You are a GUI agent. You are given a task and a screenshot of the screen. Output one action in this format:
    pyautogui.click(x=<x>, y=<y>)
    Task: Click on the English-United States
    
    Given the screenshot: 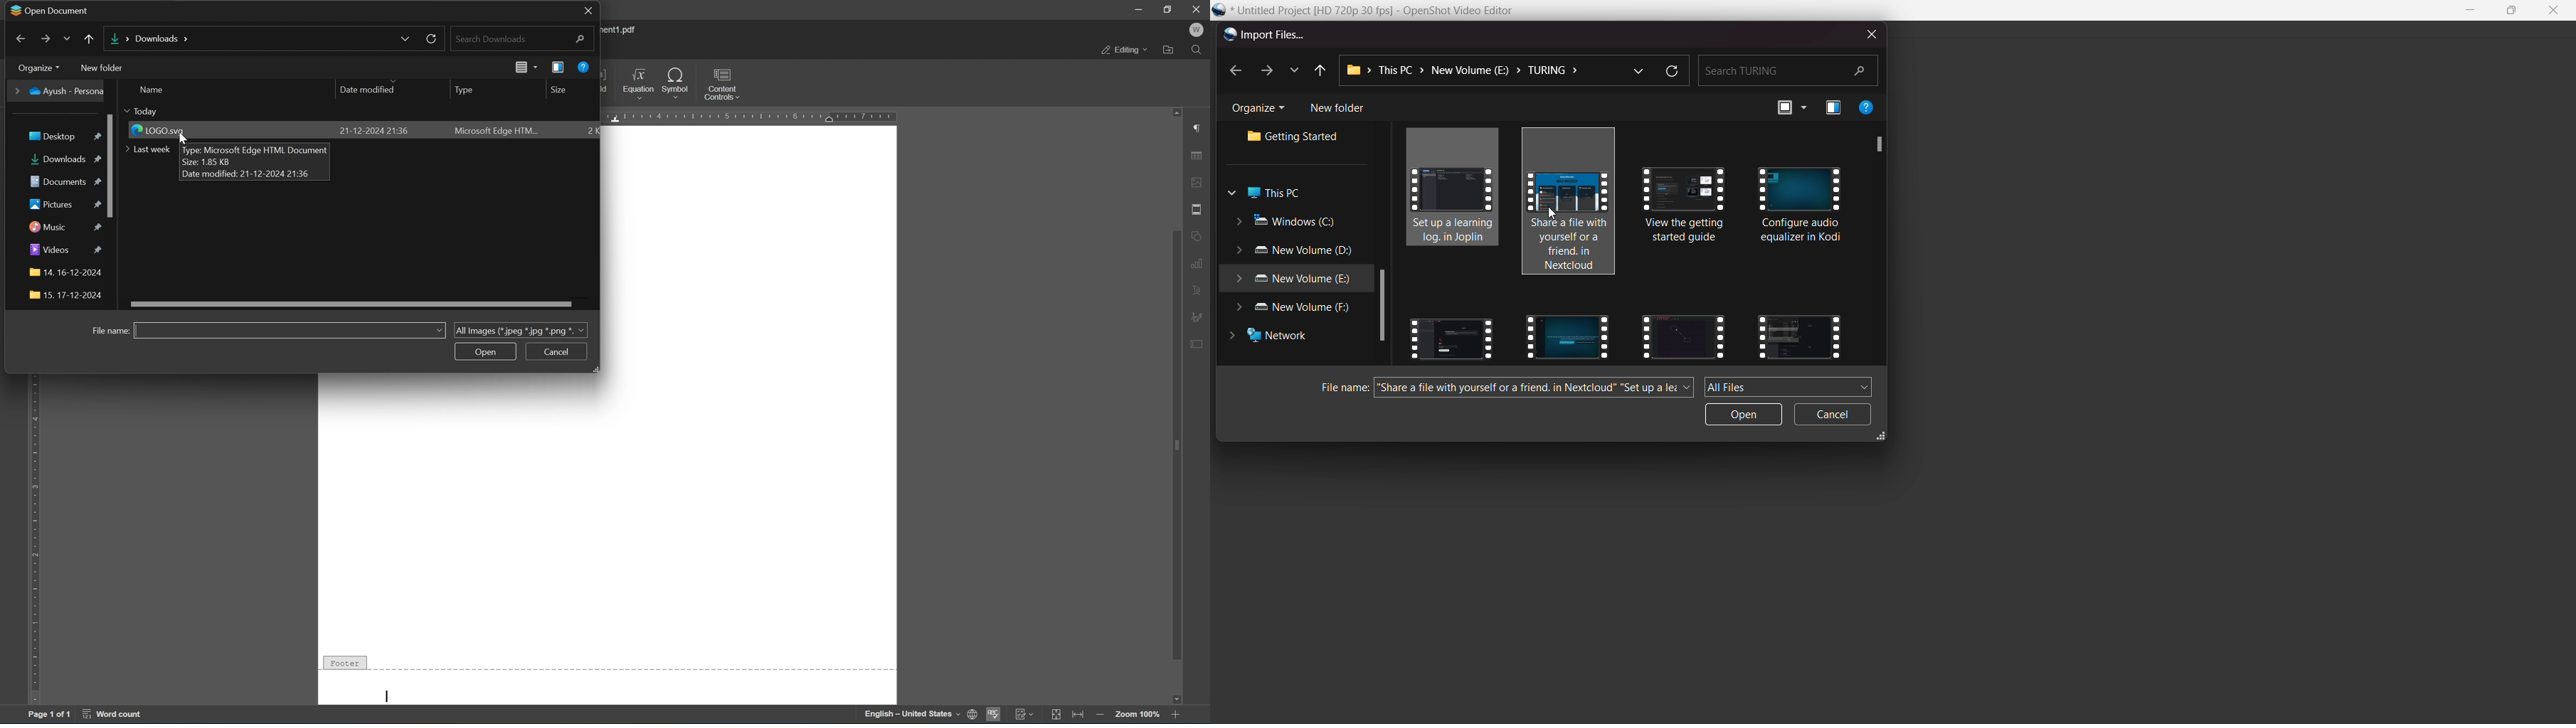 What is the action you would take?
    pyautogui.click(x=919, y=715)
    